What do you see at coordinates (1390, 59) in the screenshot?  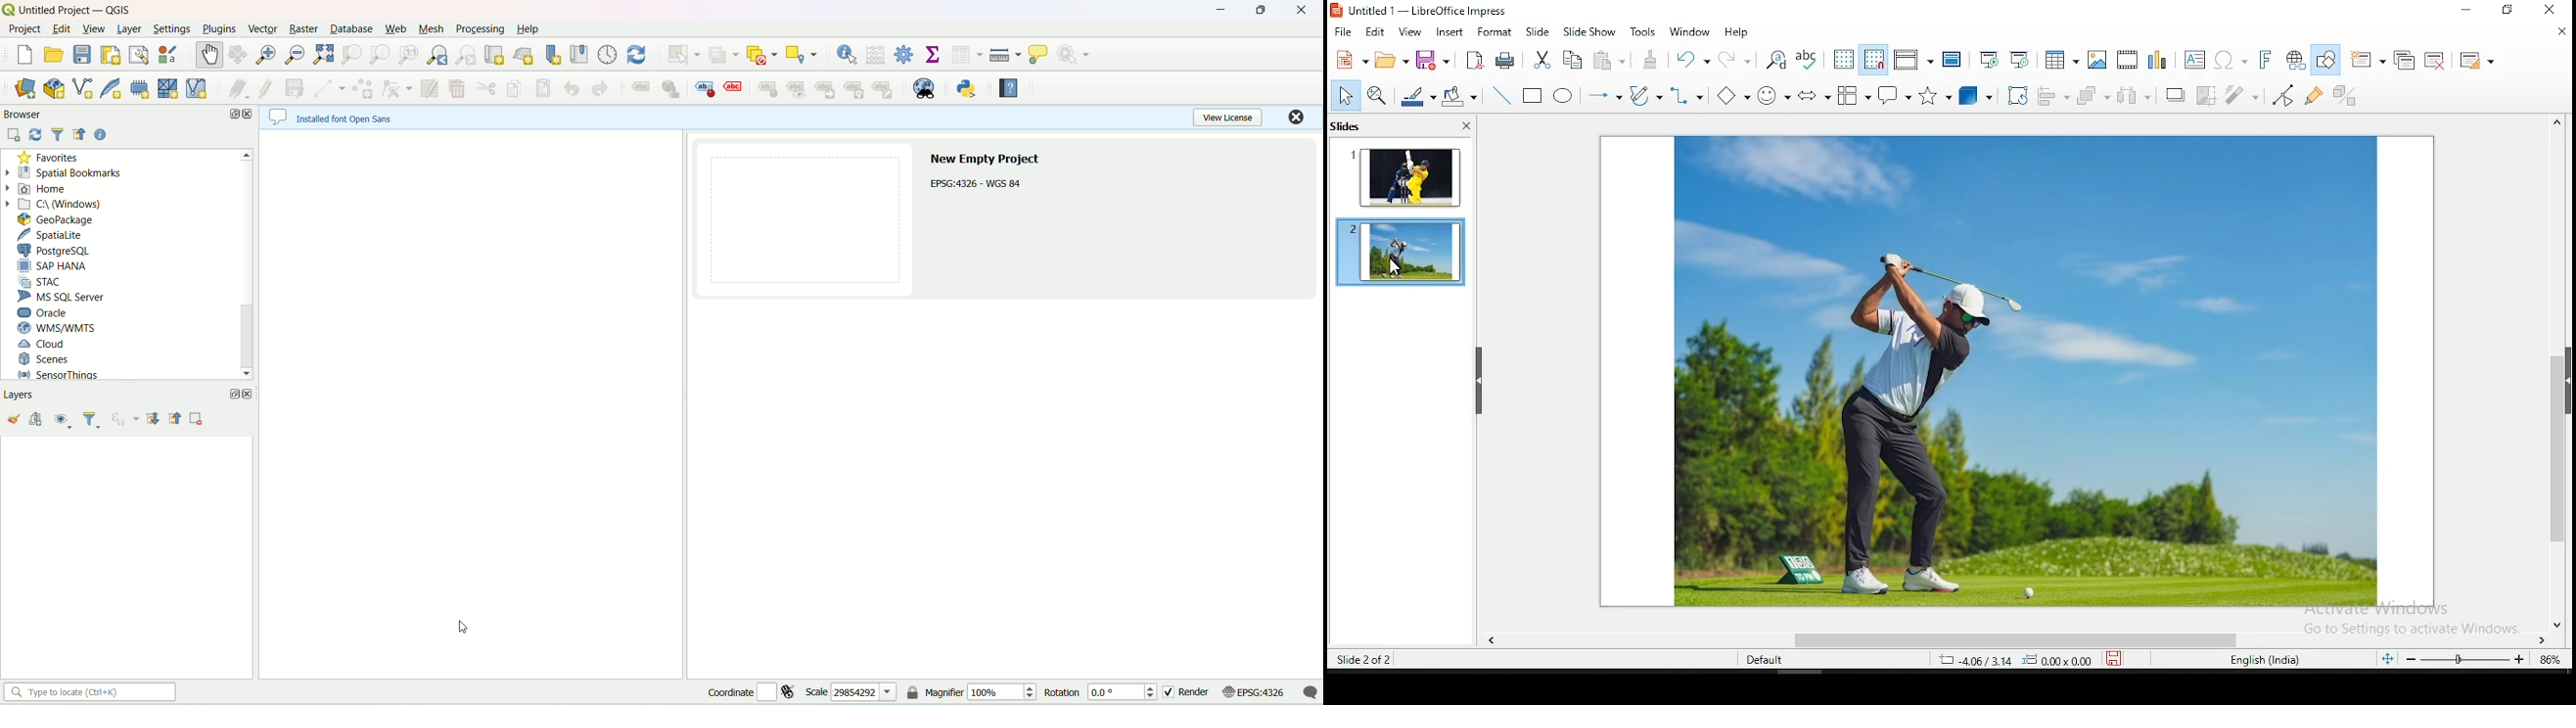 I see `open` at bounding box center [1390, 59].